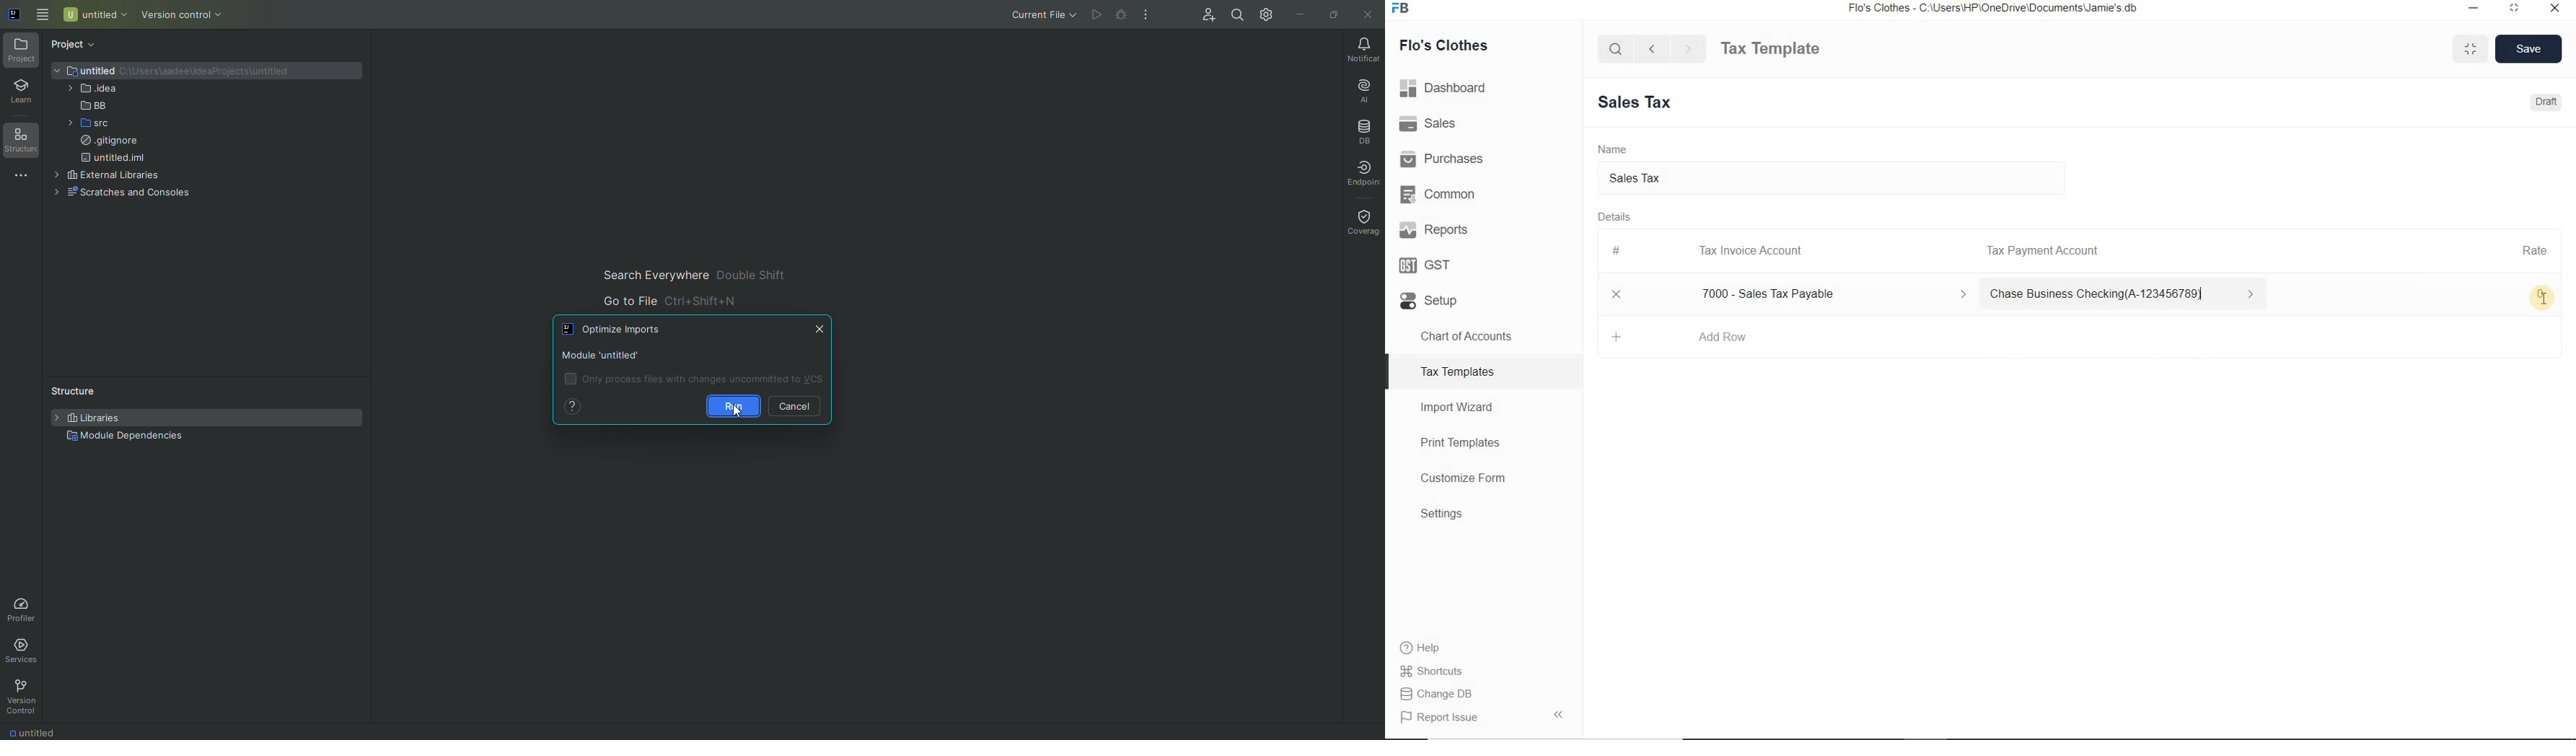 The width and height of the screenshot is (2576, 756). What do you see at coordinates (1483, 336) in the screenshot?
I see `Chart of Accounts` at bounding box center [1483, 336].